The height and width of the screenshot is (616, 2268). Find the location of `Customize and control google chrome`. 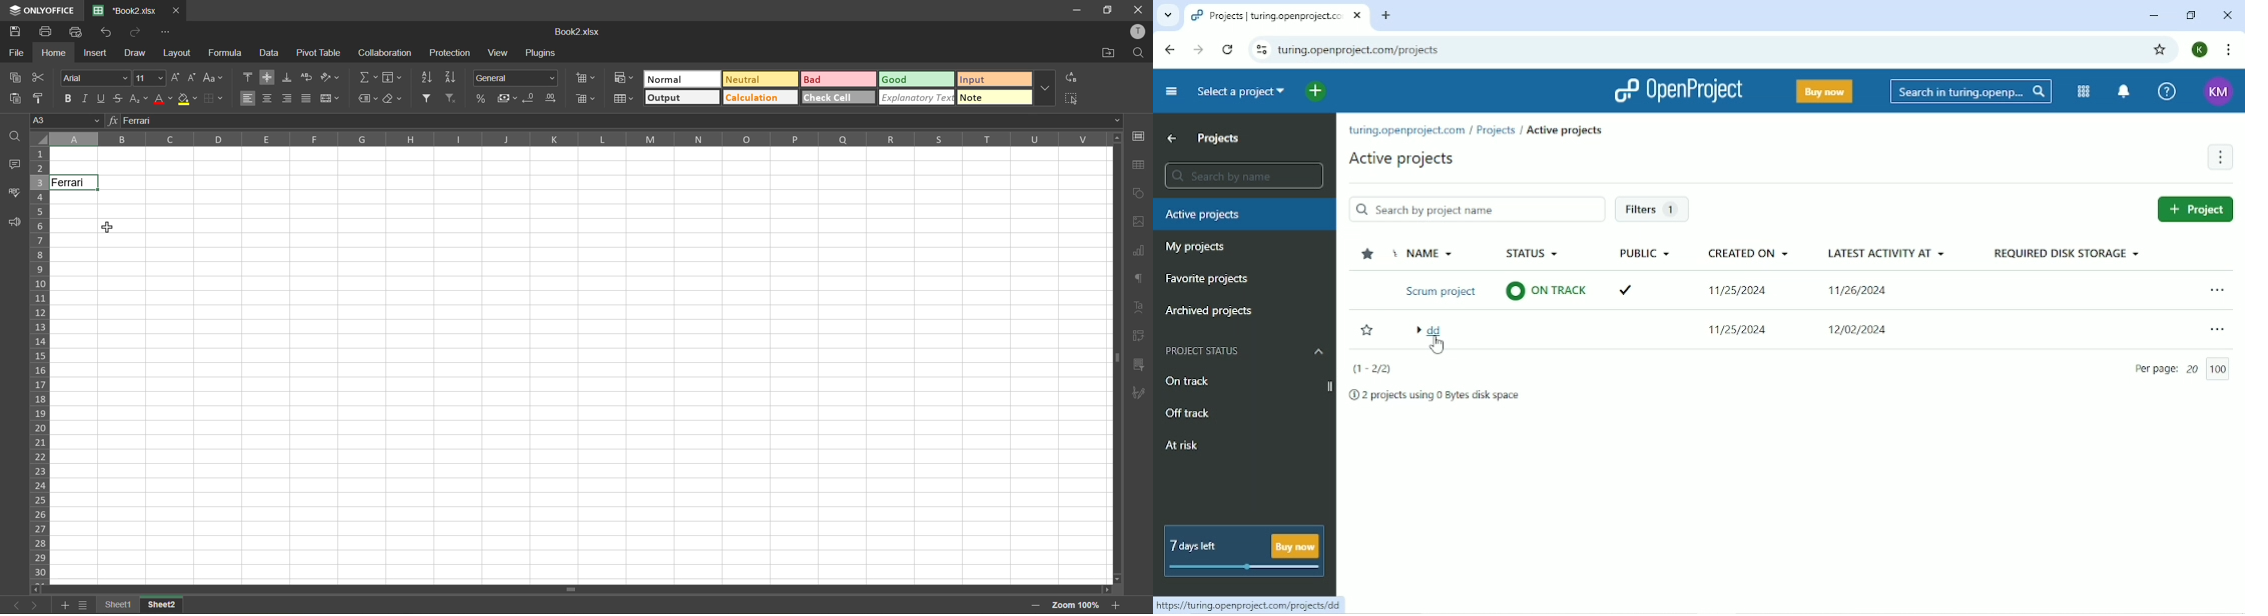

Customize and control google chrome is located at coordinates (2226, 50).